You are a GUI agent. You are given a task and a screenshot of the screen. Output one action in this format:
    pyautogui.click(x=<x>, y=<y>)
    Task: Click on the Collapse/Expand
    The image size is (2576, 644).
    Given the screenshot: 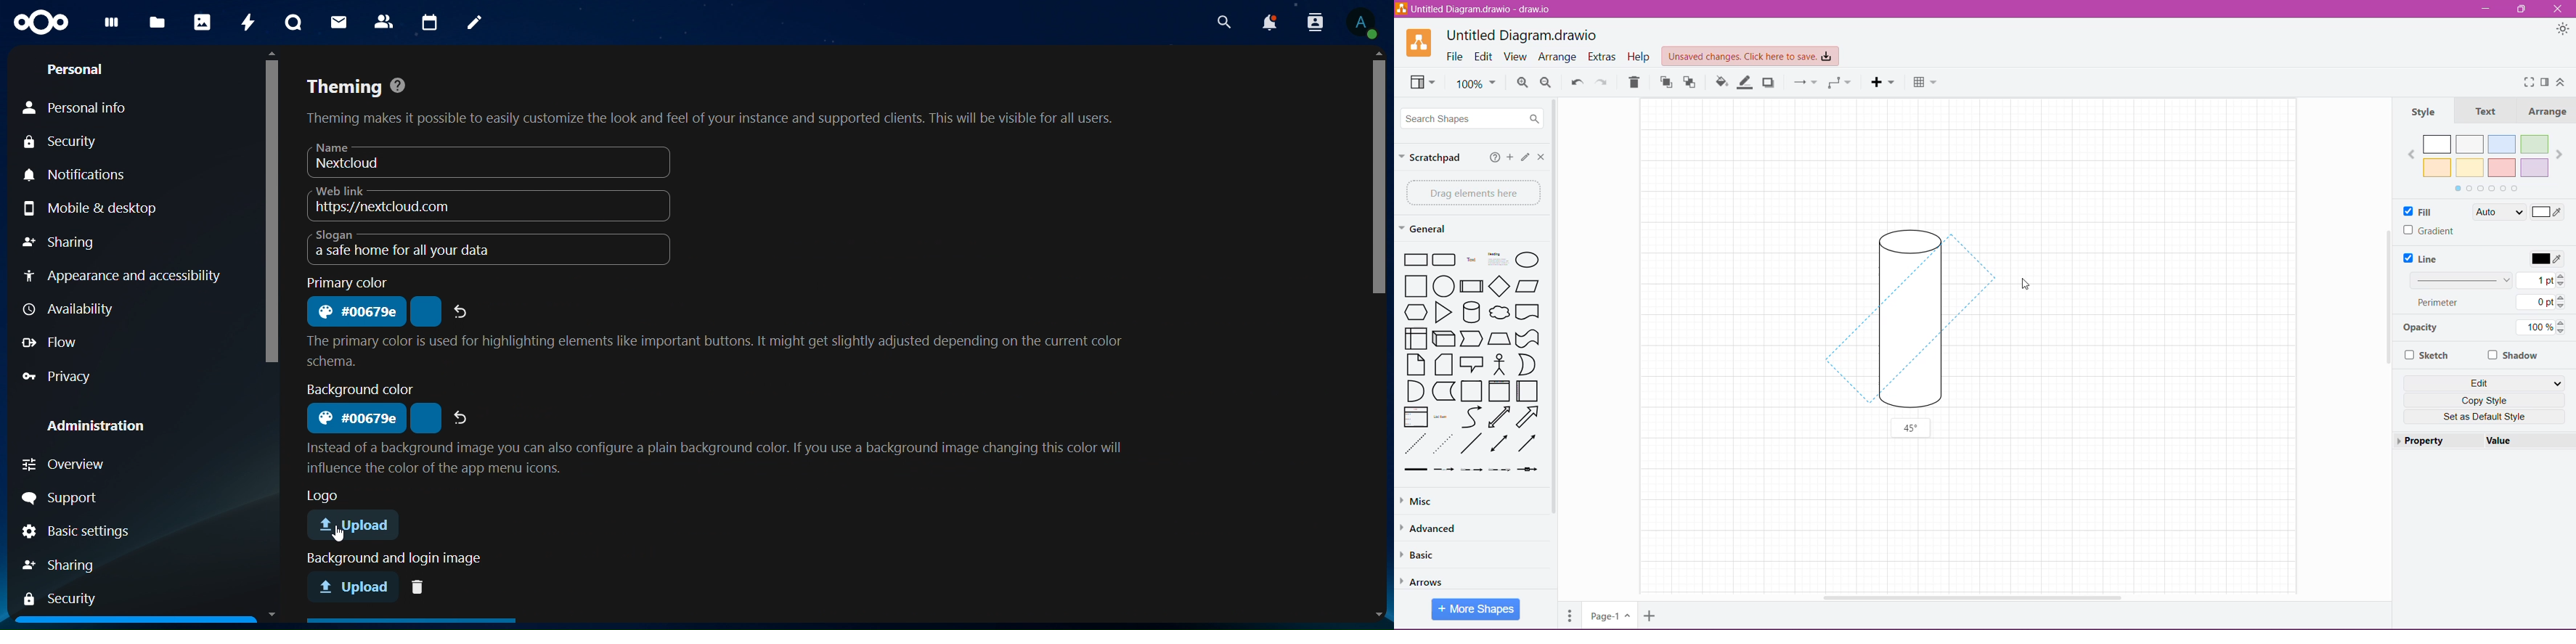 What is the action you would take?
    pyautogui.click(x=2562, y=82)
    